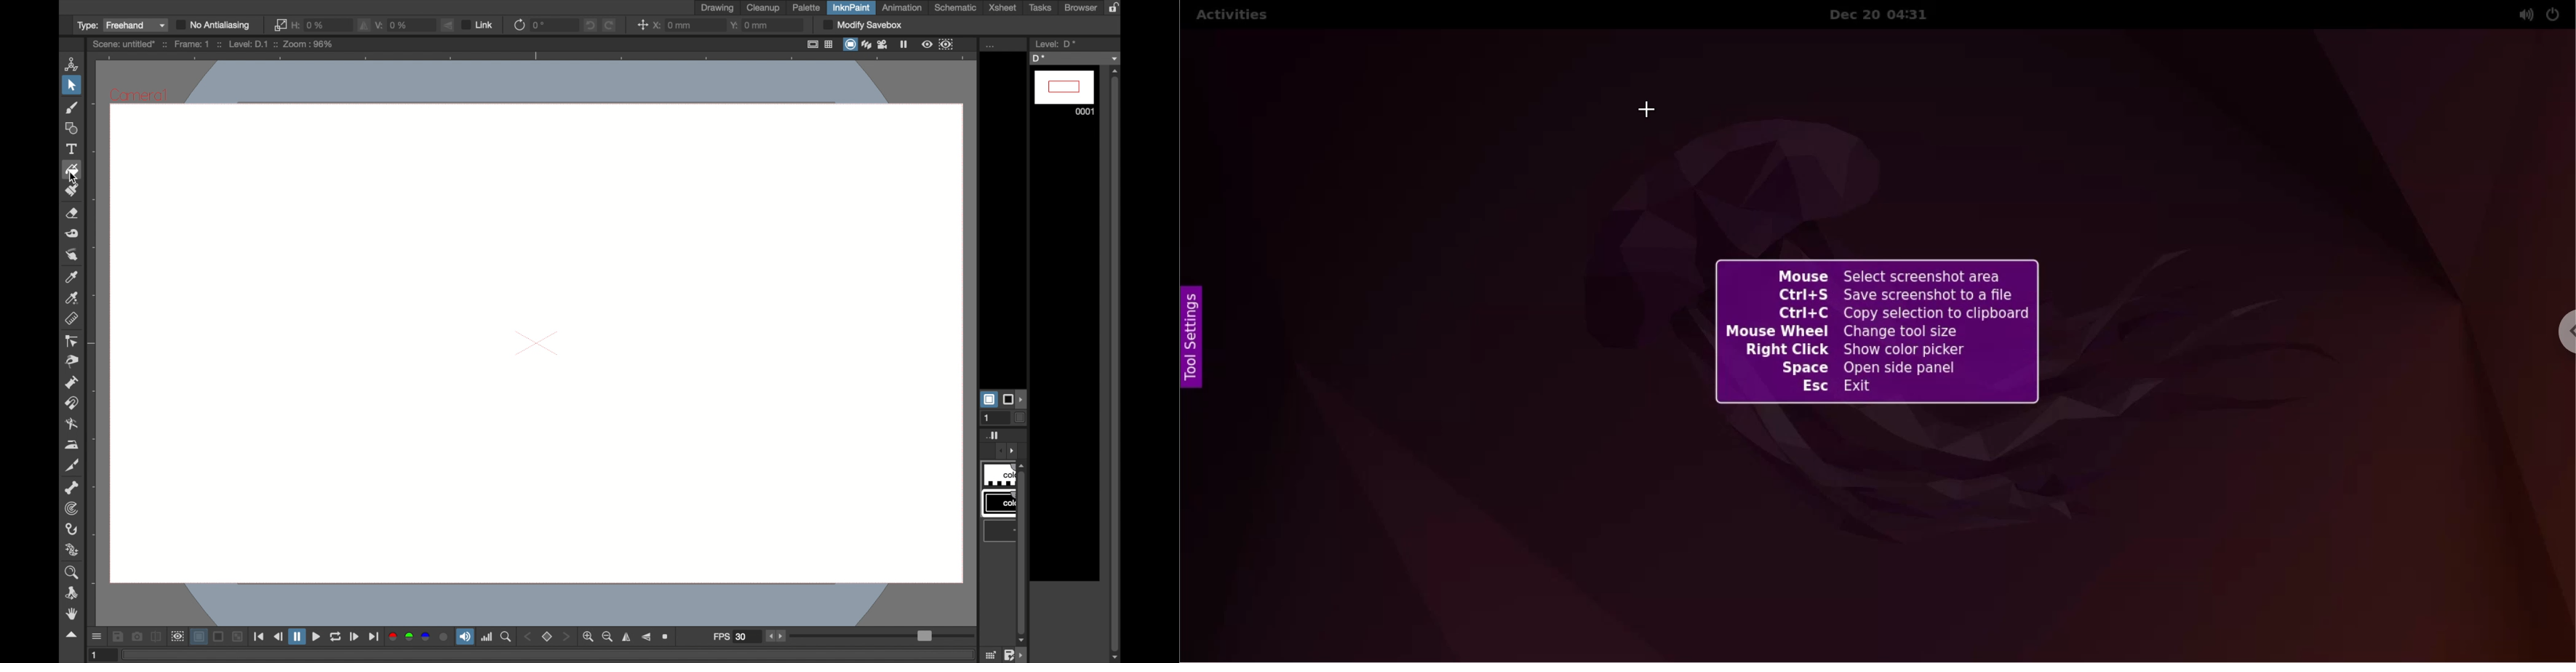 The width and height of the screenshot is (2576, 672). What do you see at coordinates (464, 637) in the screenshot?
I see `soundtrack` at bounding box center [464, 637].